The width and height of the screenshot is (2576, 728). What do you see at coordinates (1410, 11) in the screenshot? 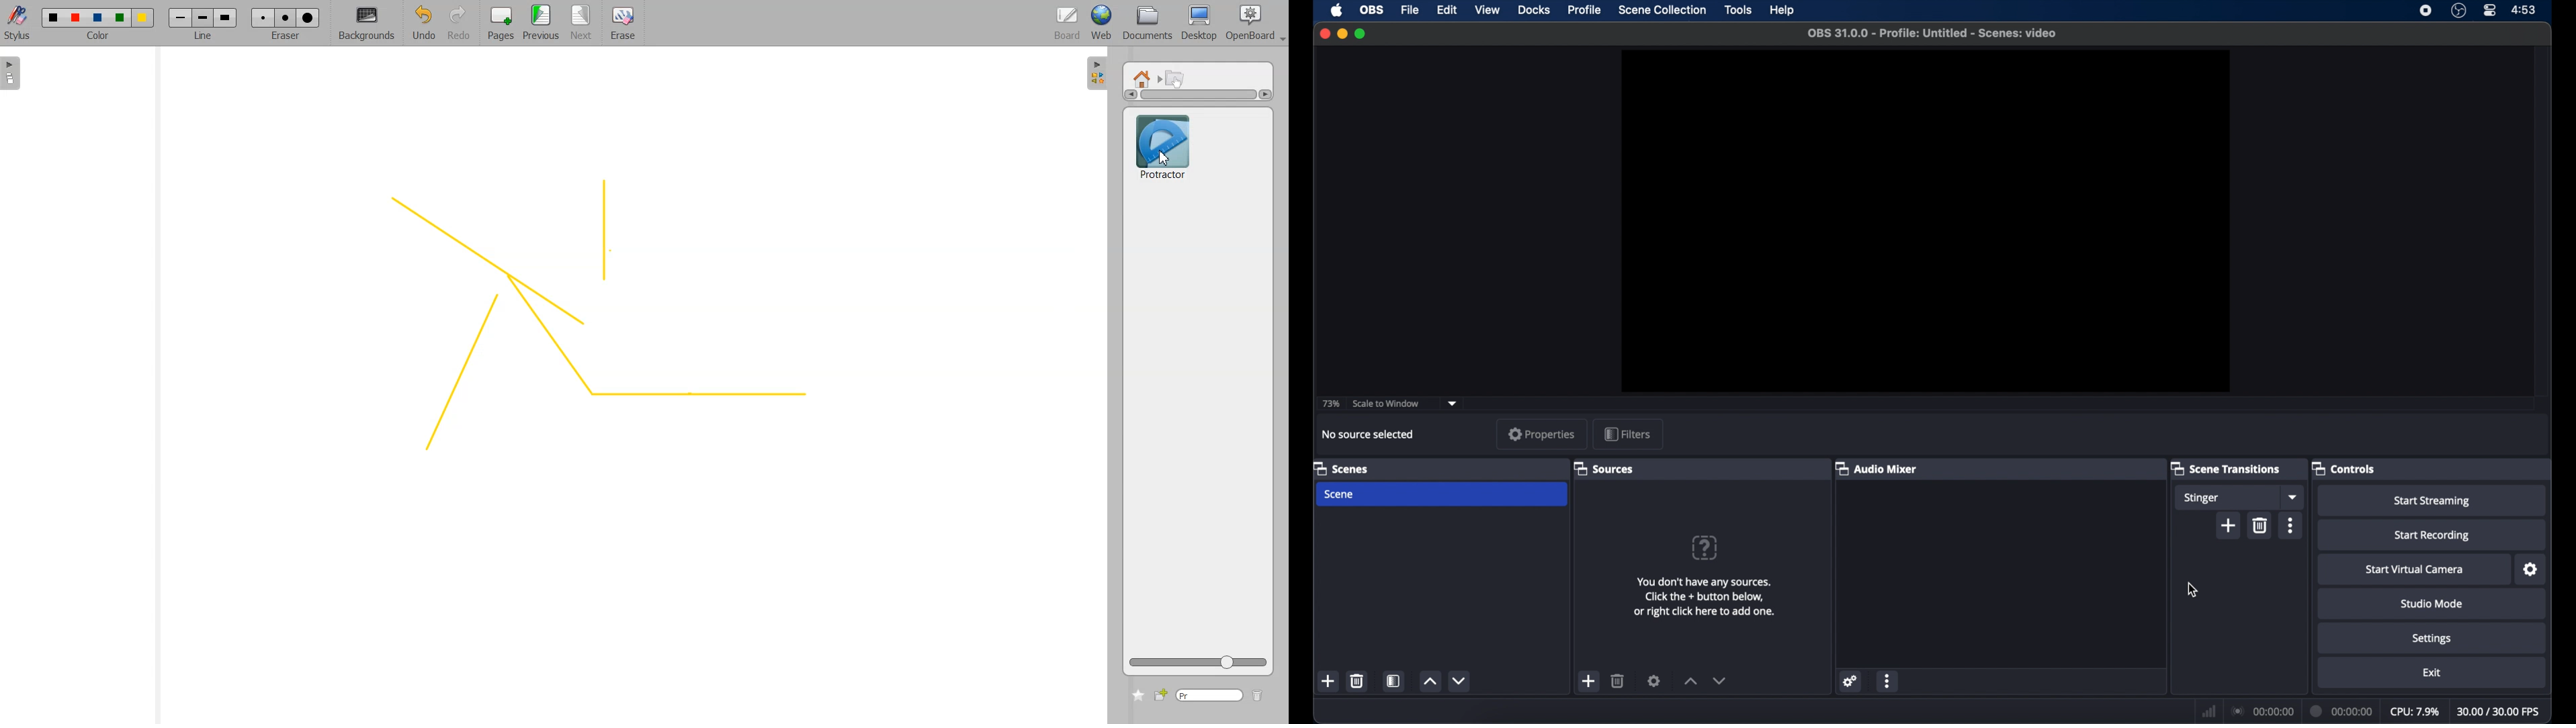
I see `file` at bounding box center [1410, 11].